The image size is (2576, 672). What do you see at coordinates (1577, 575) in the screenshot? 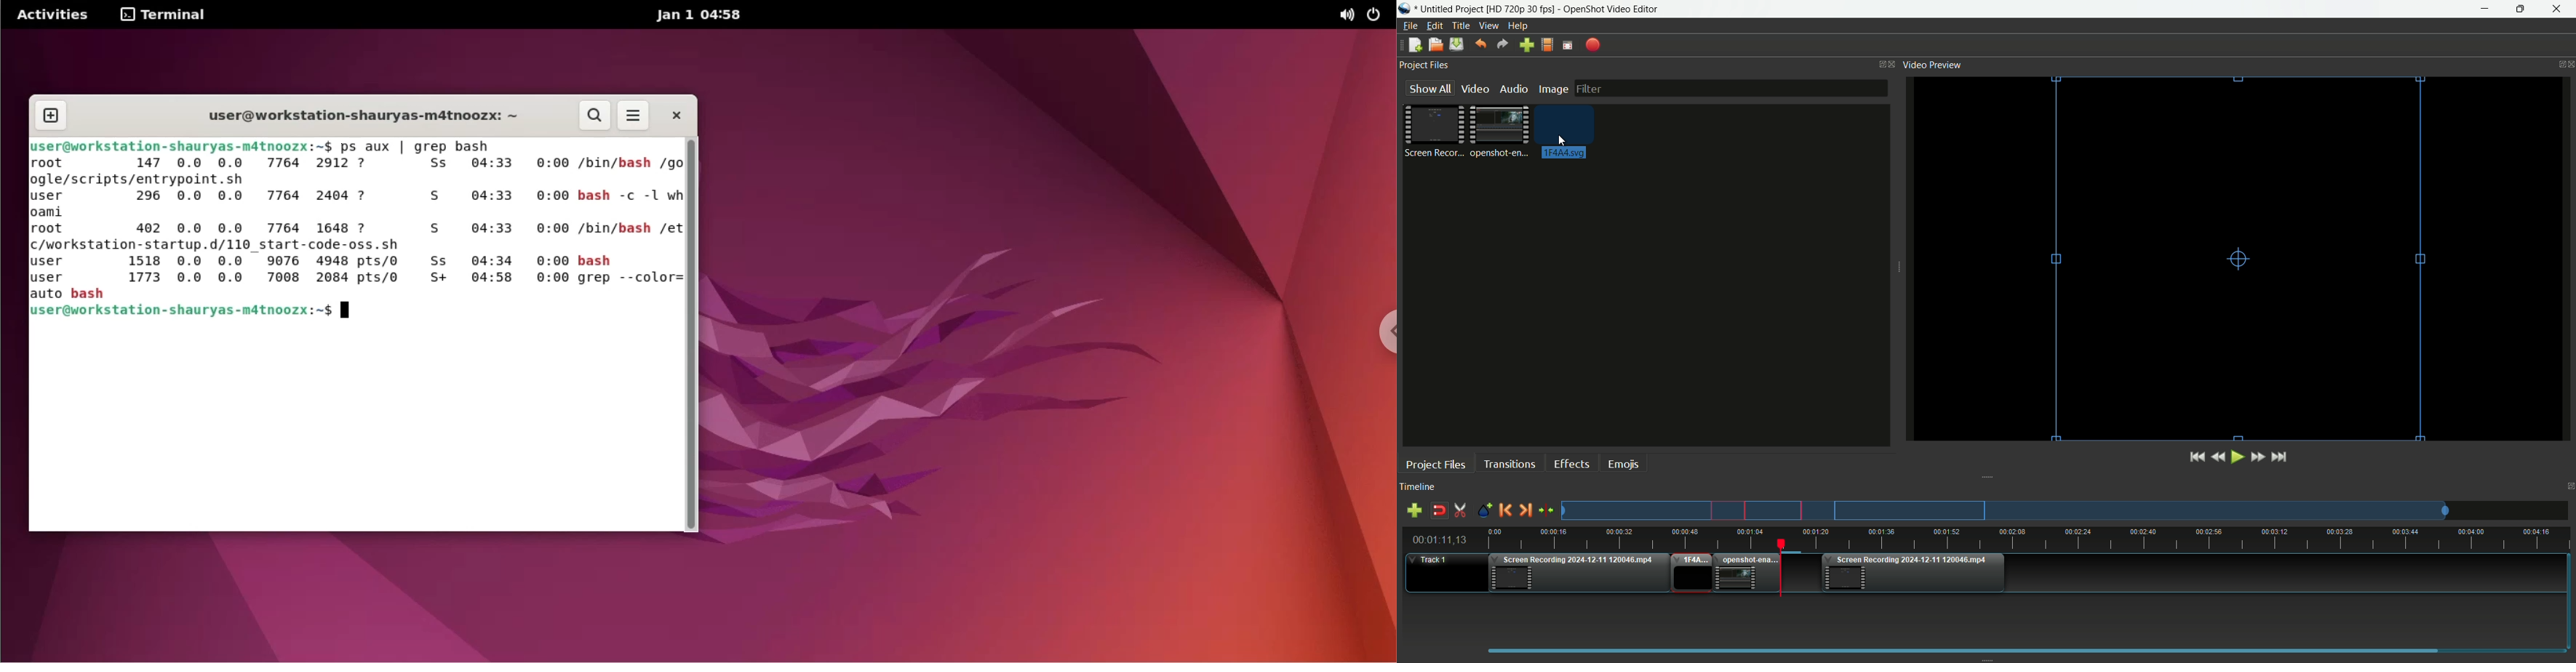
I see `Video one in timeline` at bounding box center [1577, 575].